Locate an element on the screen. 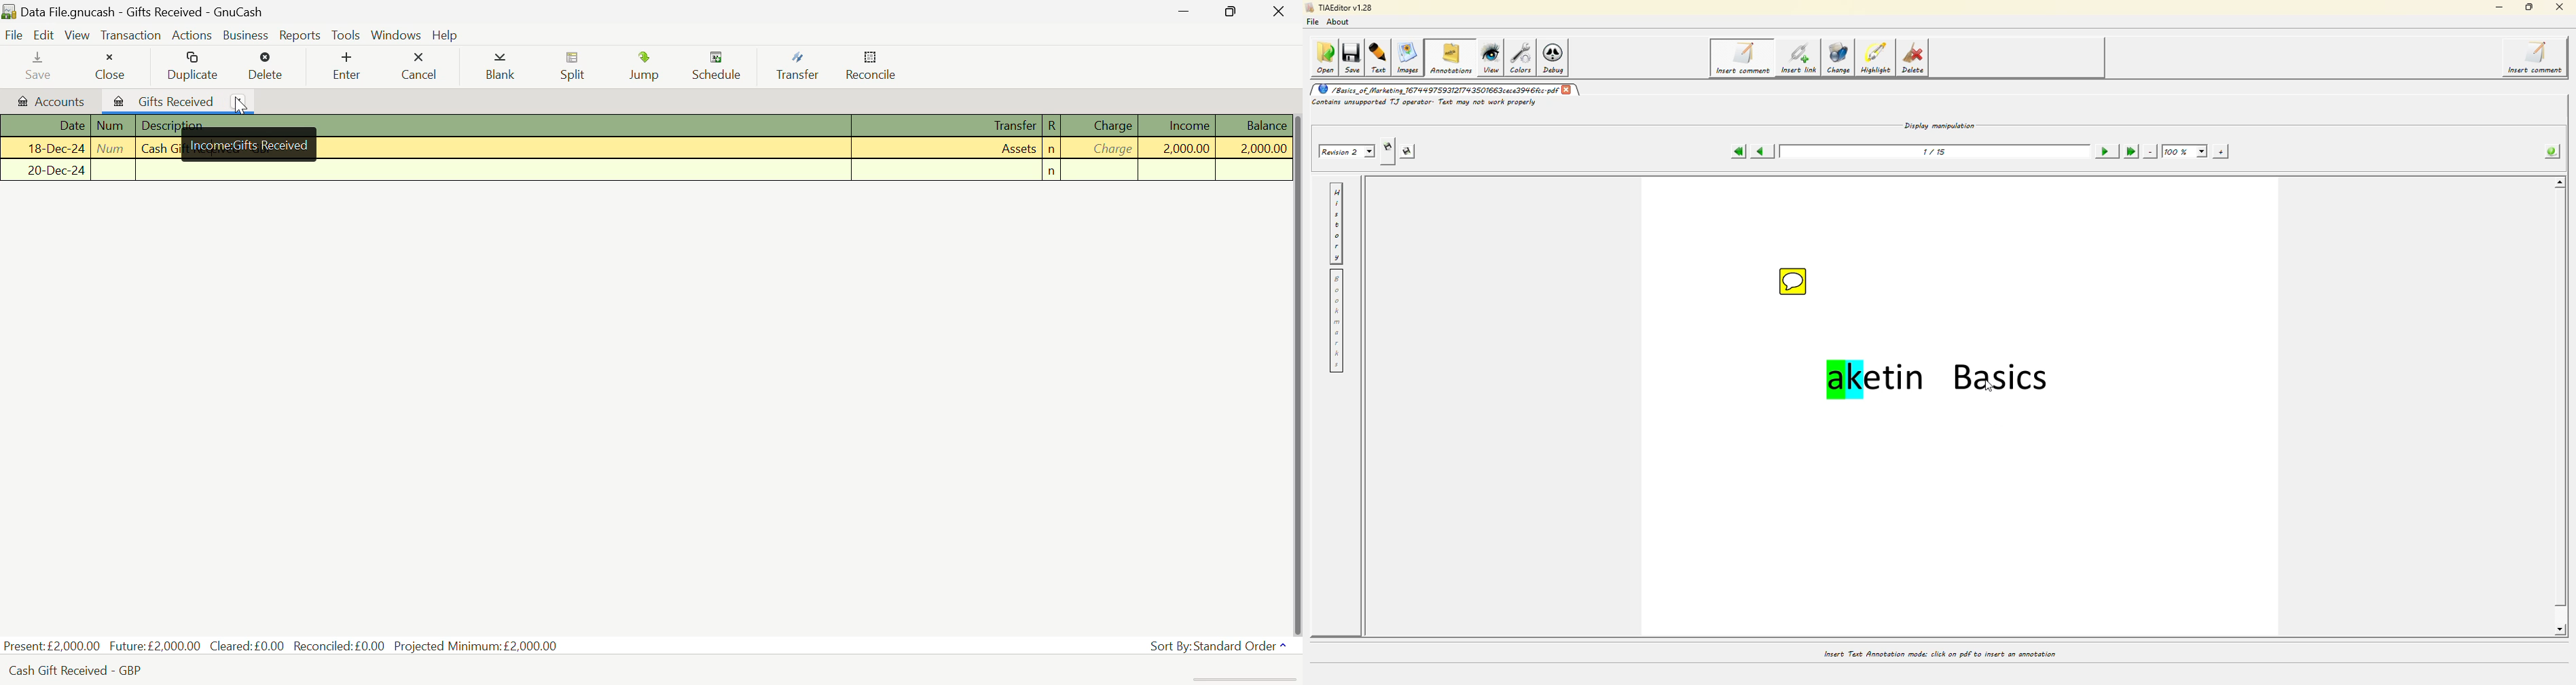 This screenshot has width=2576, height=700. Split is located at coordinates (574, 68).